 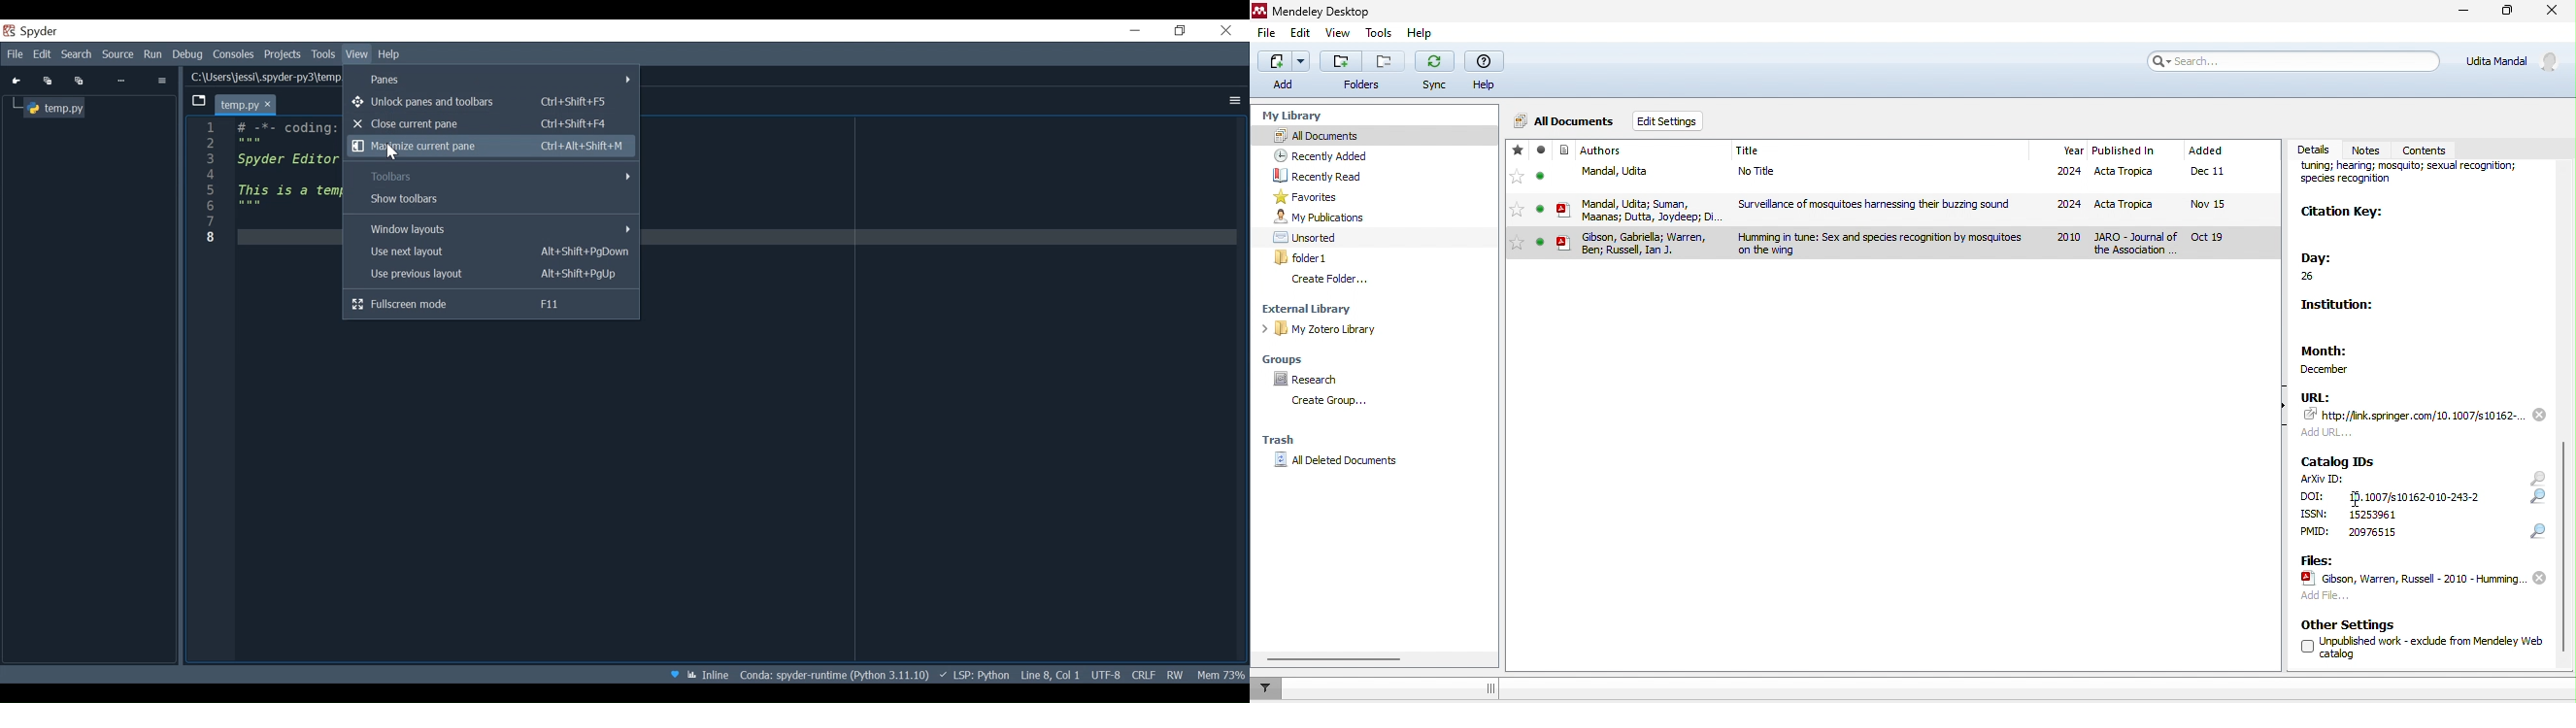 What do you see at coordinates (1311, 197) in the screenshot?
I see `favourites` at bounding box center [1311, 197].